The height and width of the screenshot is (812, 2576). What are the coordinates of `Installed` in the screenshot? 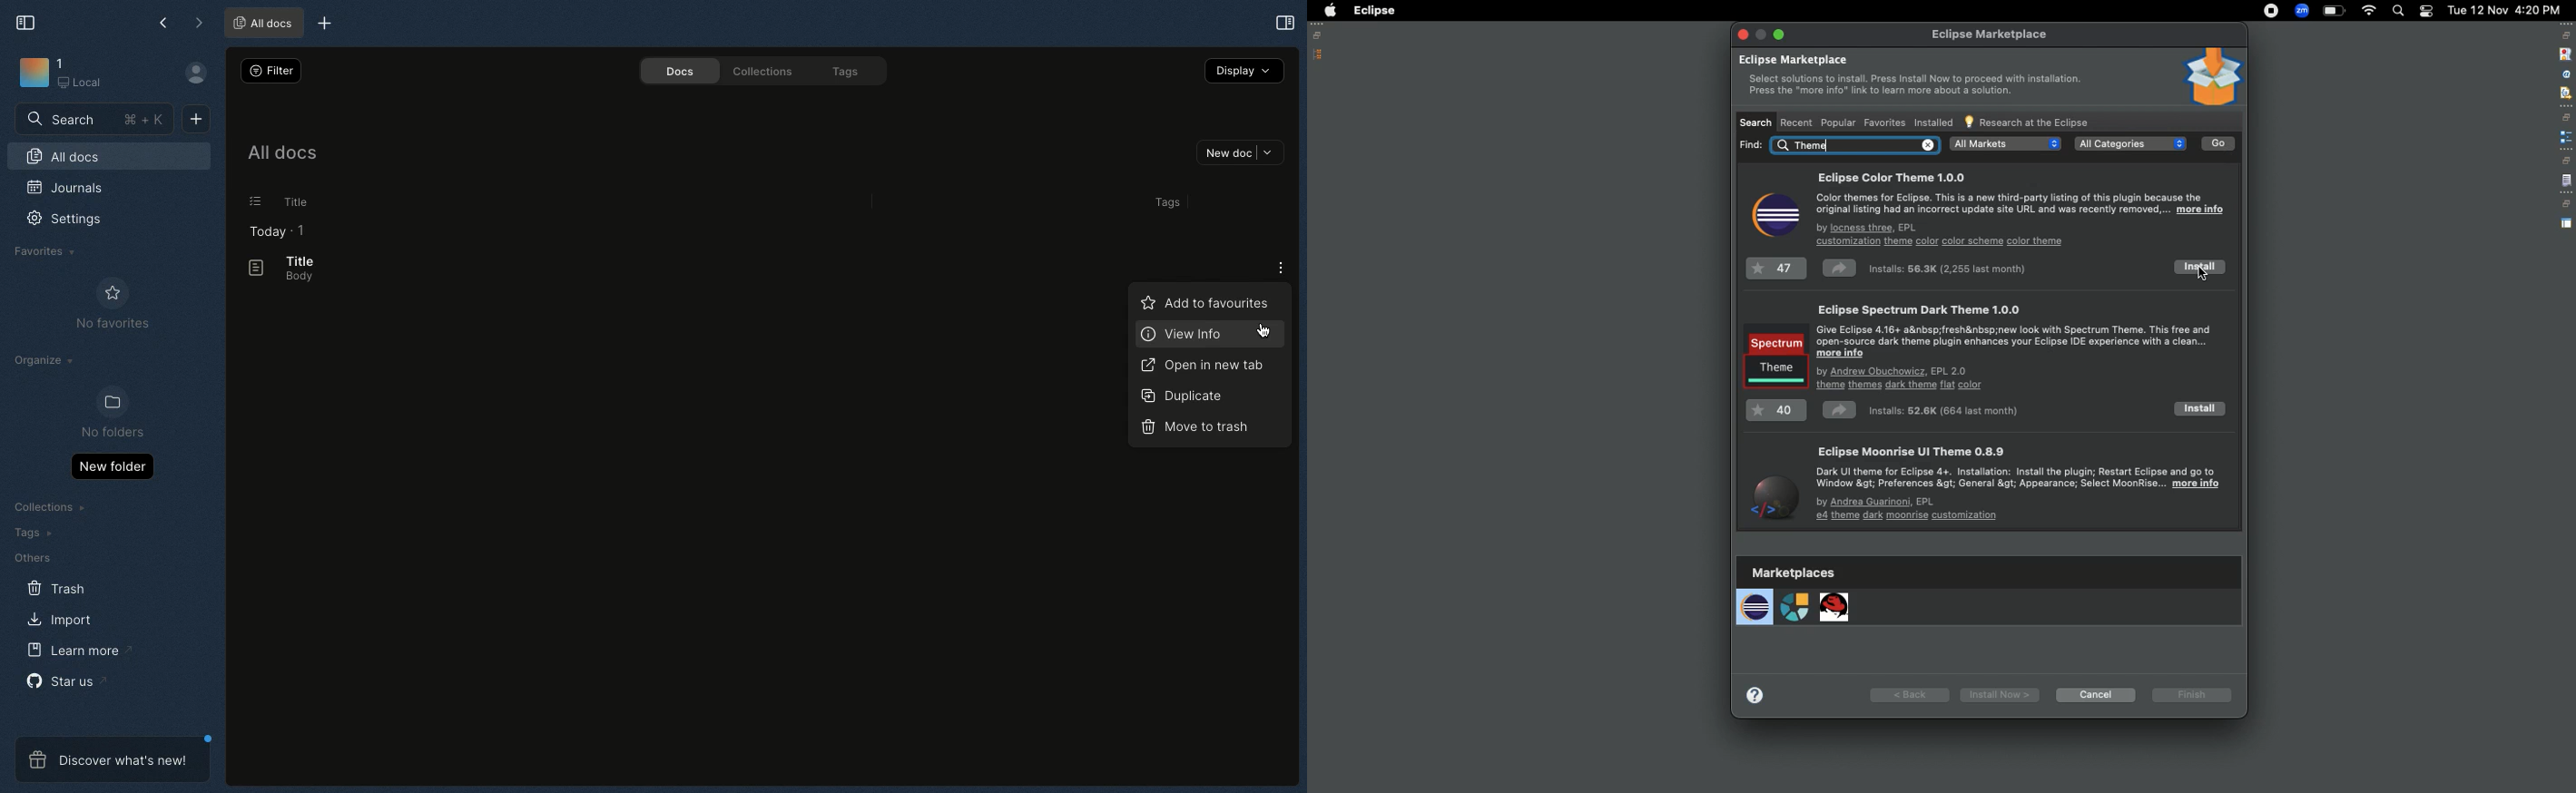 It's located at (1933, 123).